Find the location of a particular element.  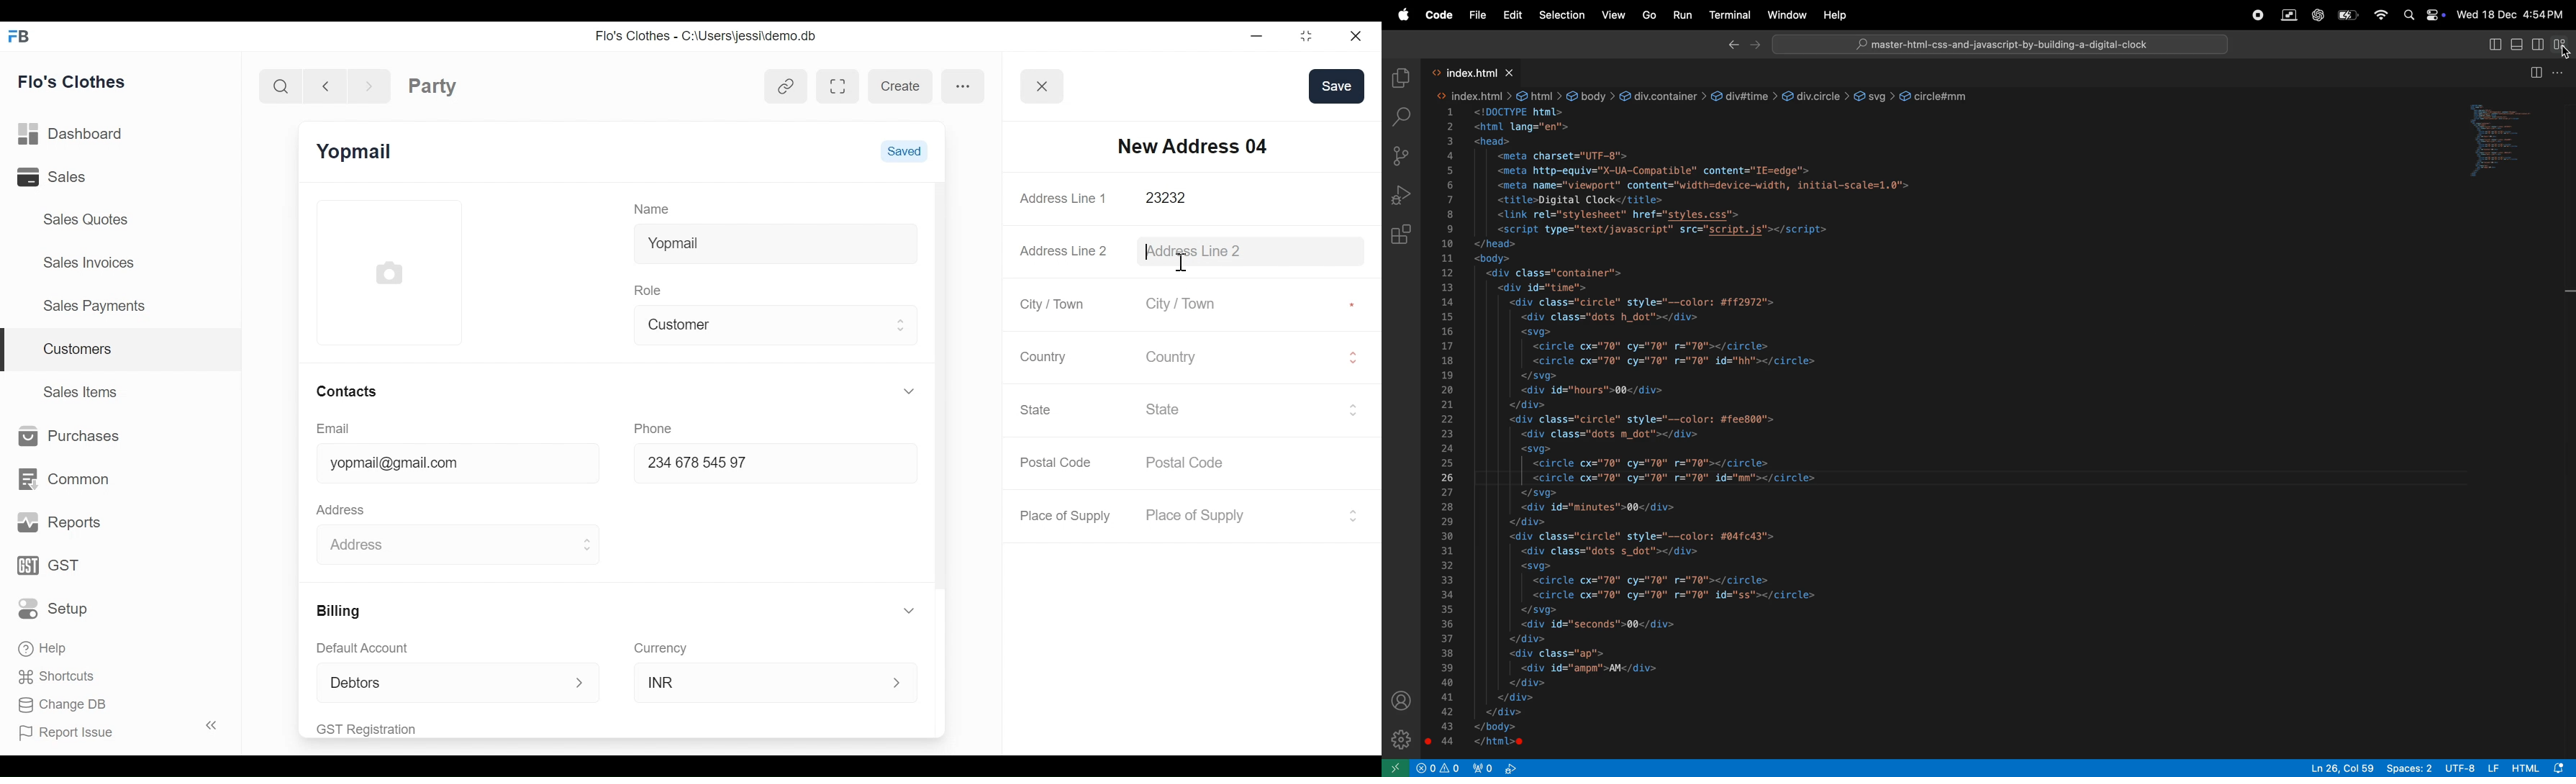

Address is located at coordinates (441, 542).